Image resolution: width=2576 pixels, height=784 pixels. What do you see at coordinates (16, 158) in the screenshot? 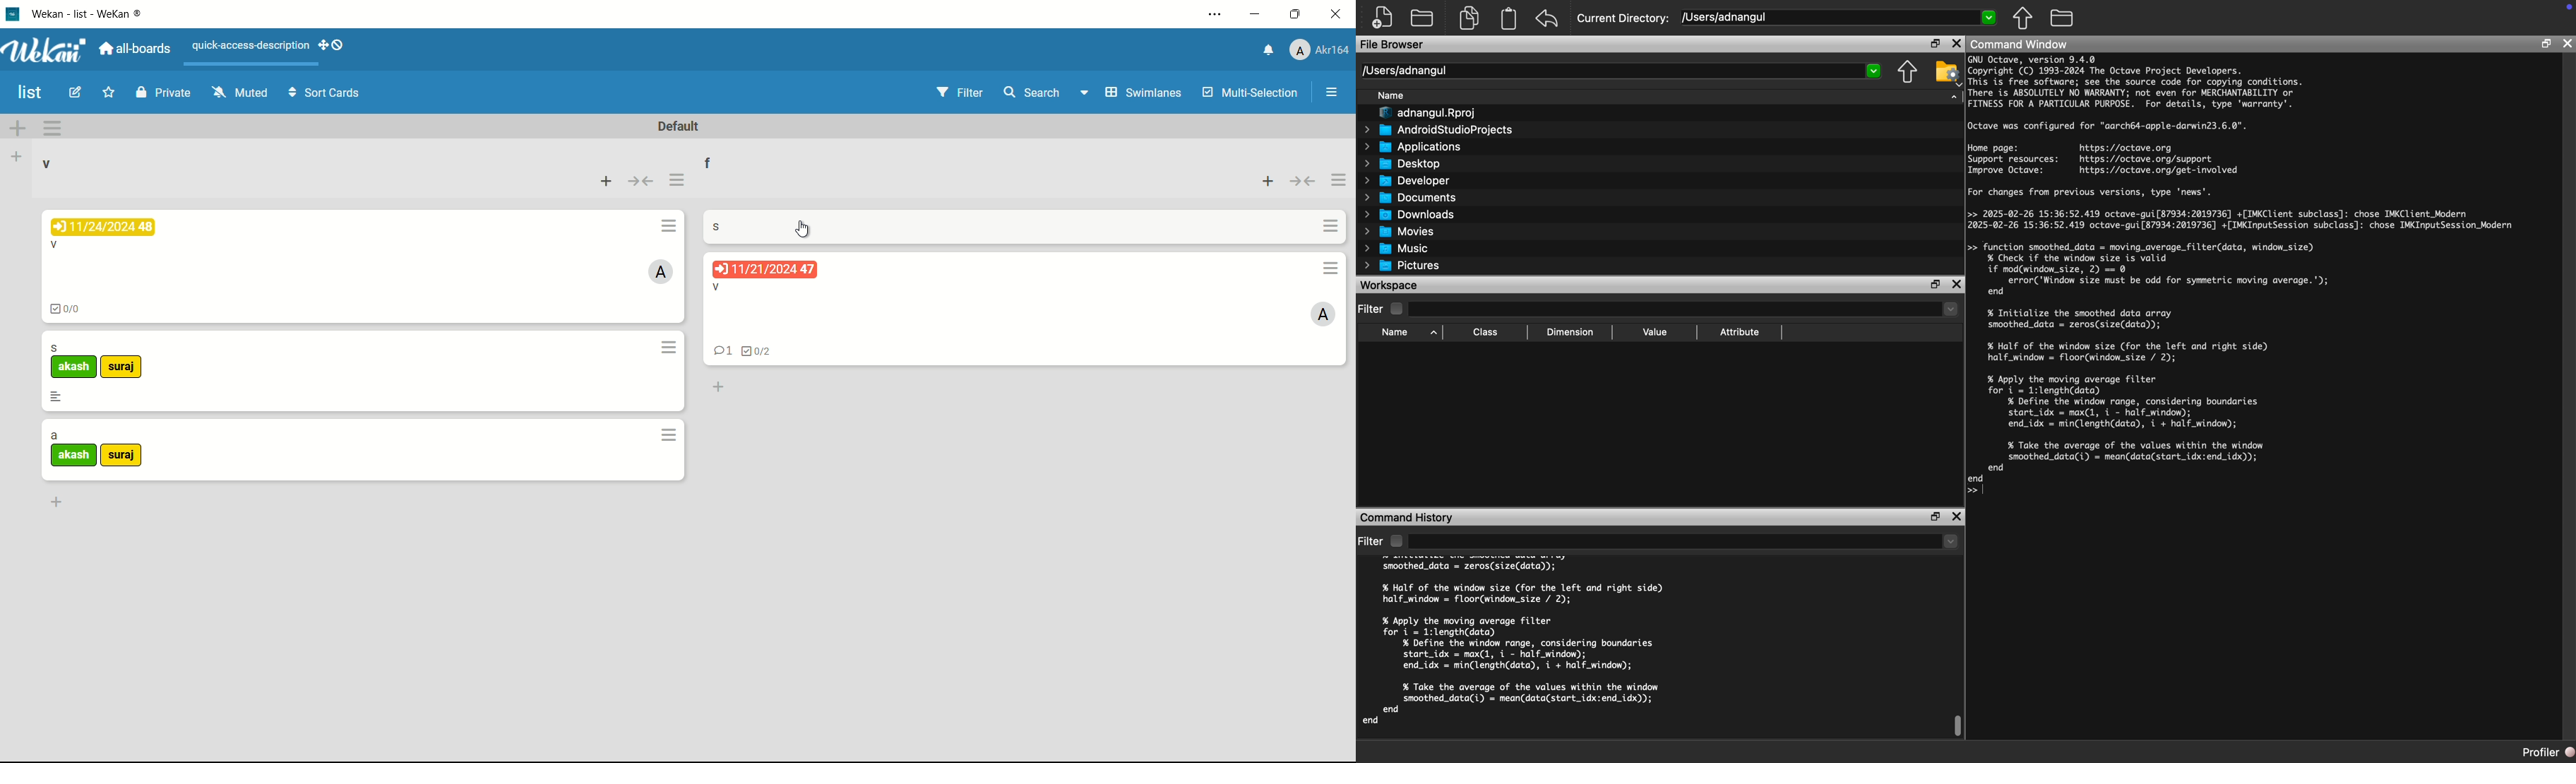
I see `add list` at bounding box center [16, 158].